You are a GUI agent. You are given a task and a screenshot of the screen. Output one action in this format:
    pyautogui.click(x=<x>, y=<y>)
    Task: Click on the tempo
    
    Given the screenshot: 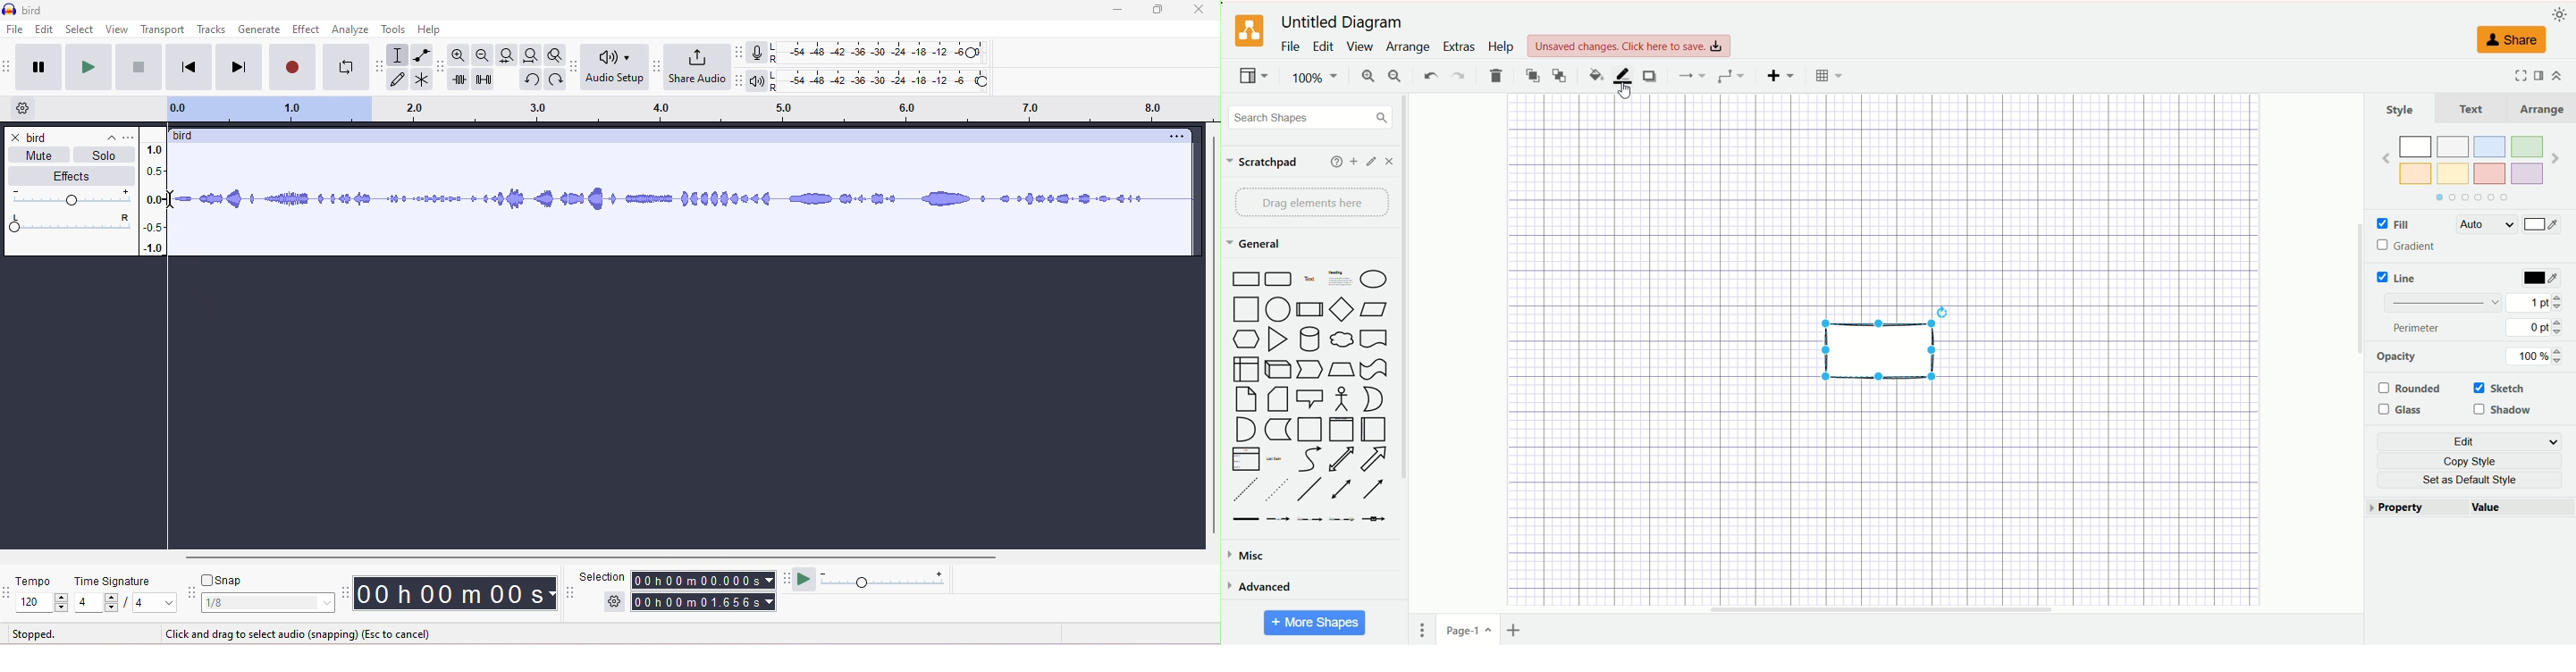 What is the action you would take?
    pyautogui.click(x=39, y=582)
    